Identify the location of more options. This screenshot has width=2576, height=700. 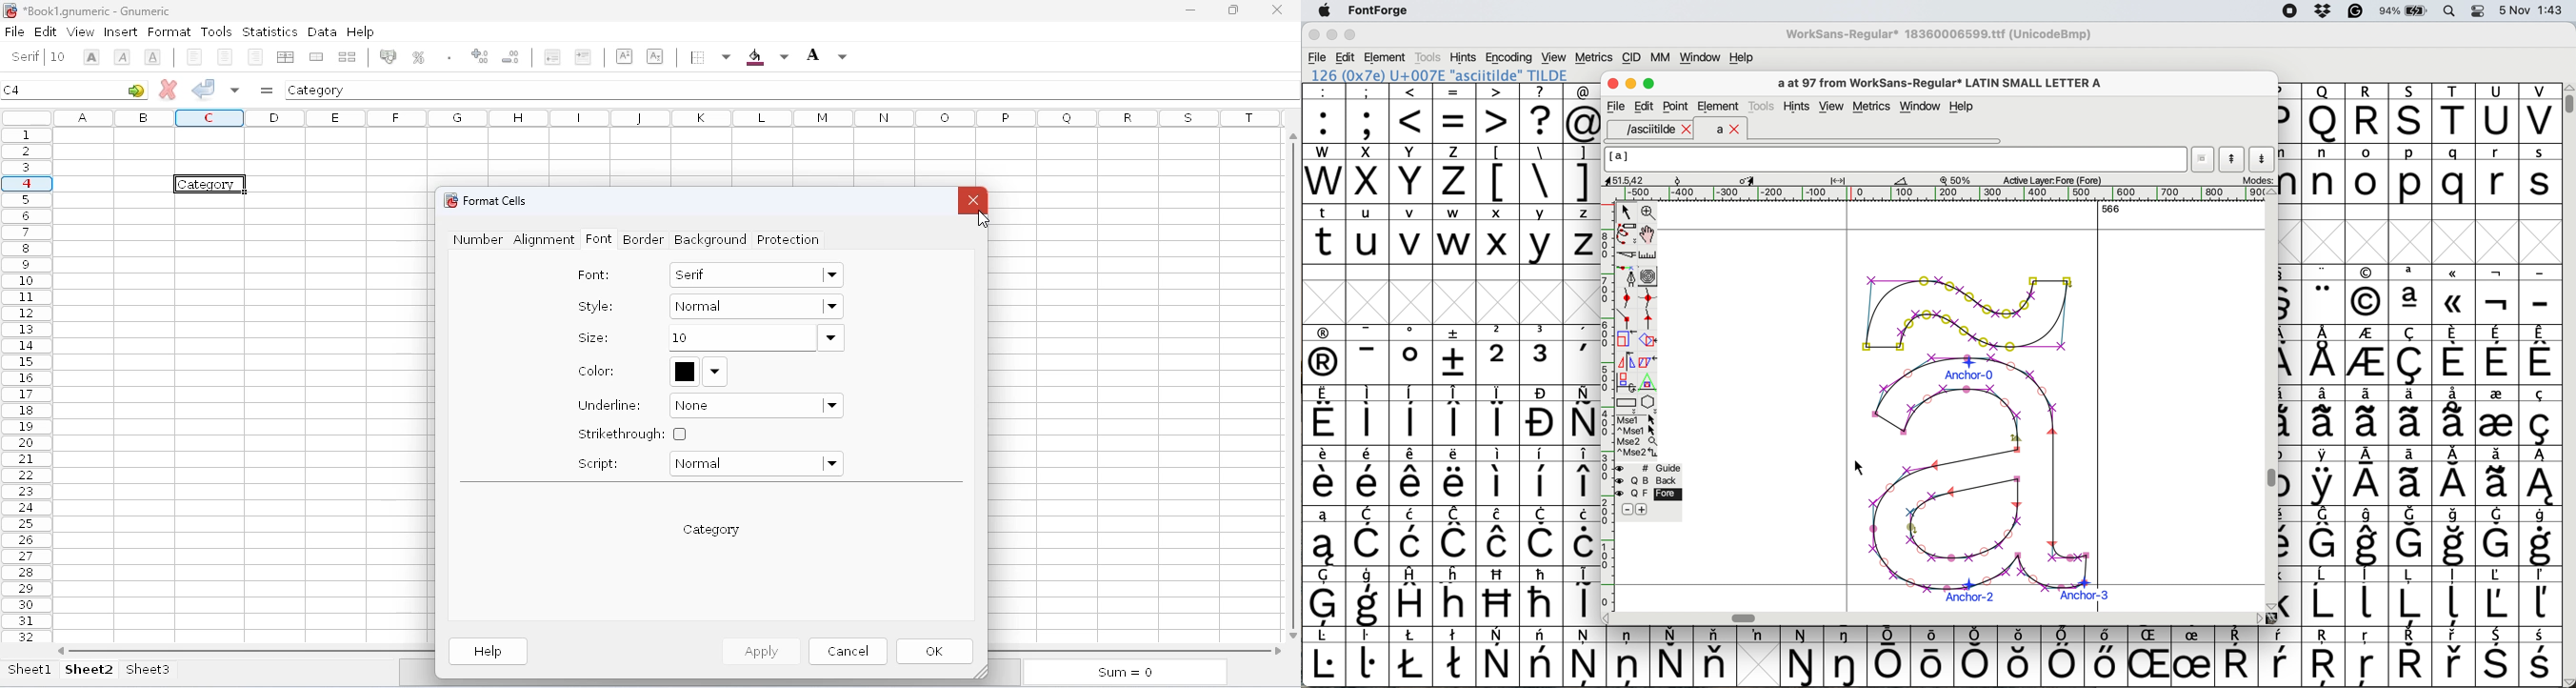
(1638, 435).